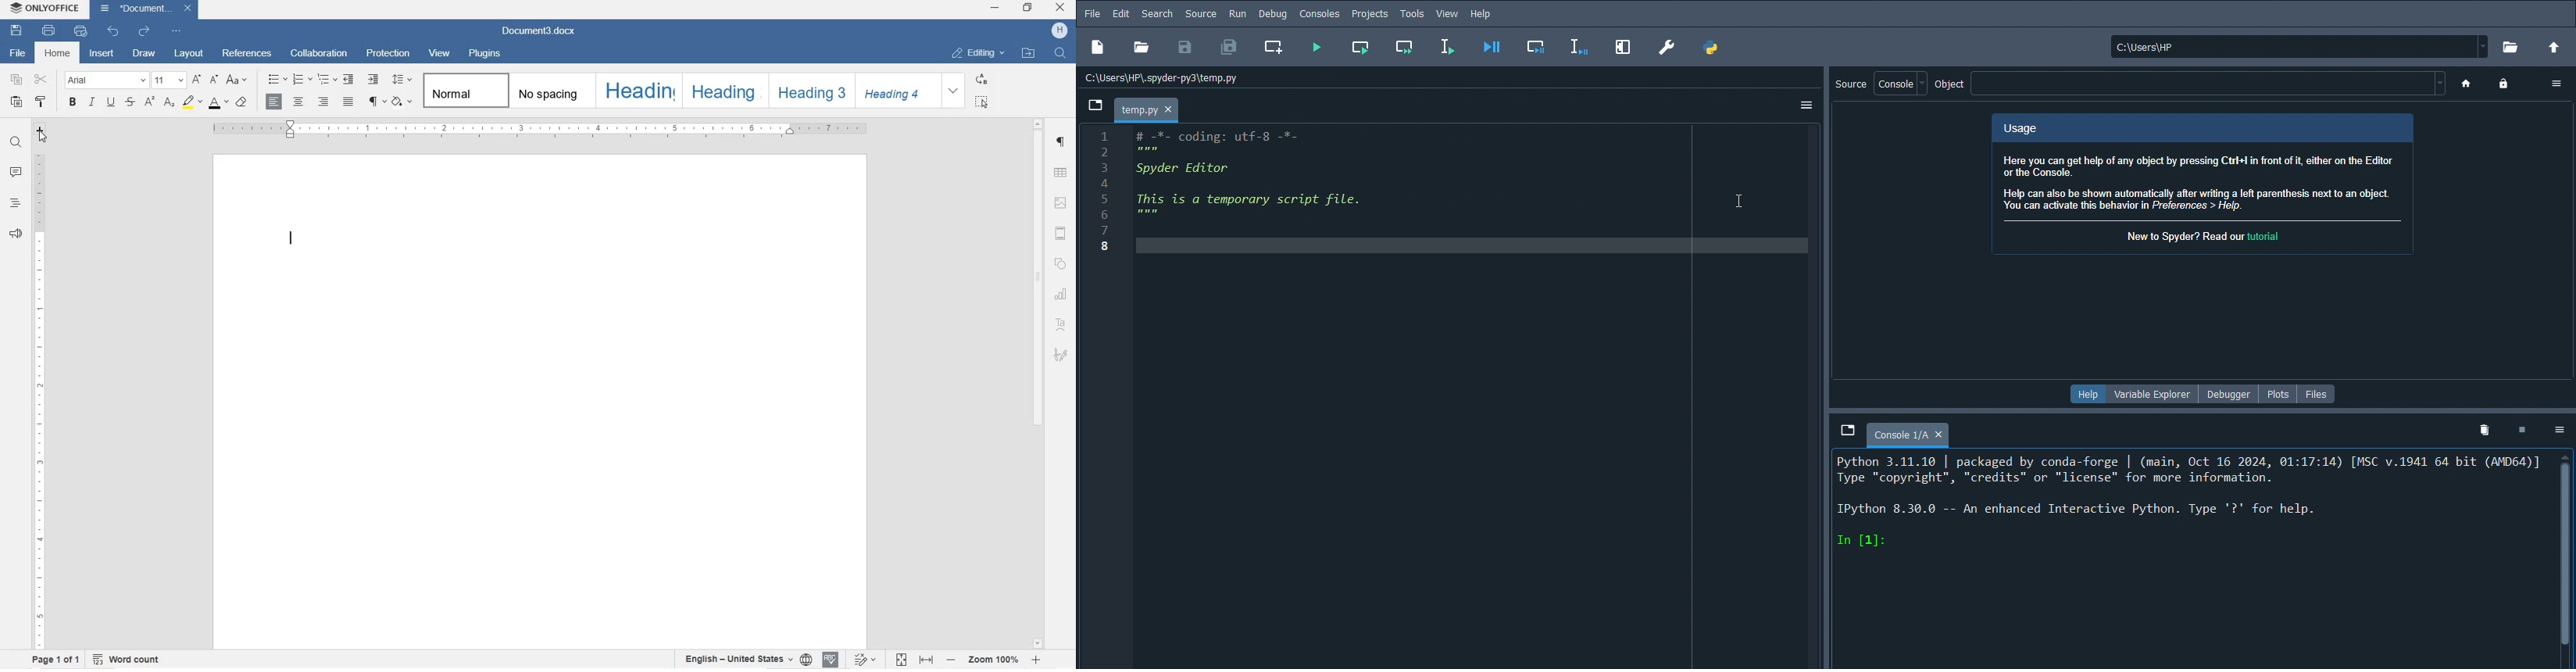 Image resolution: width=2576 pixels, height=672 pixels. What do you see at coordinates (1715, 48) in the screenshot?
I see `PYTHONPATH manager` at bounding box center [1715, 48].